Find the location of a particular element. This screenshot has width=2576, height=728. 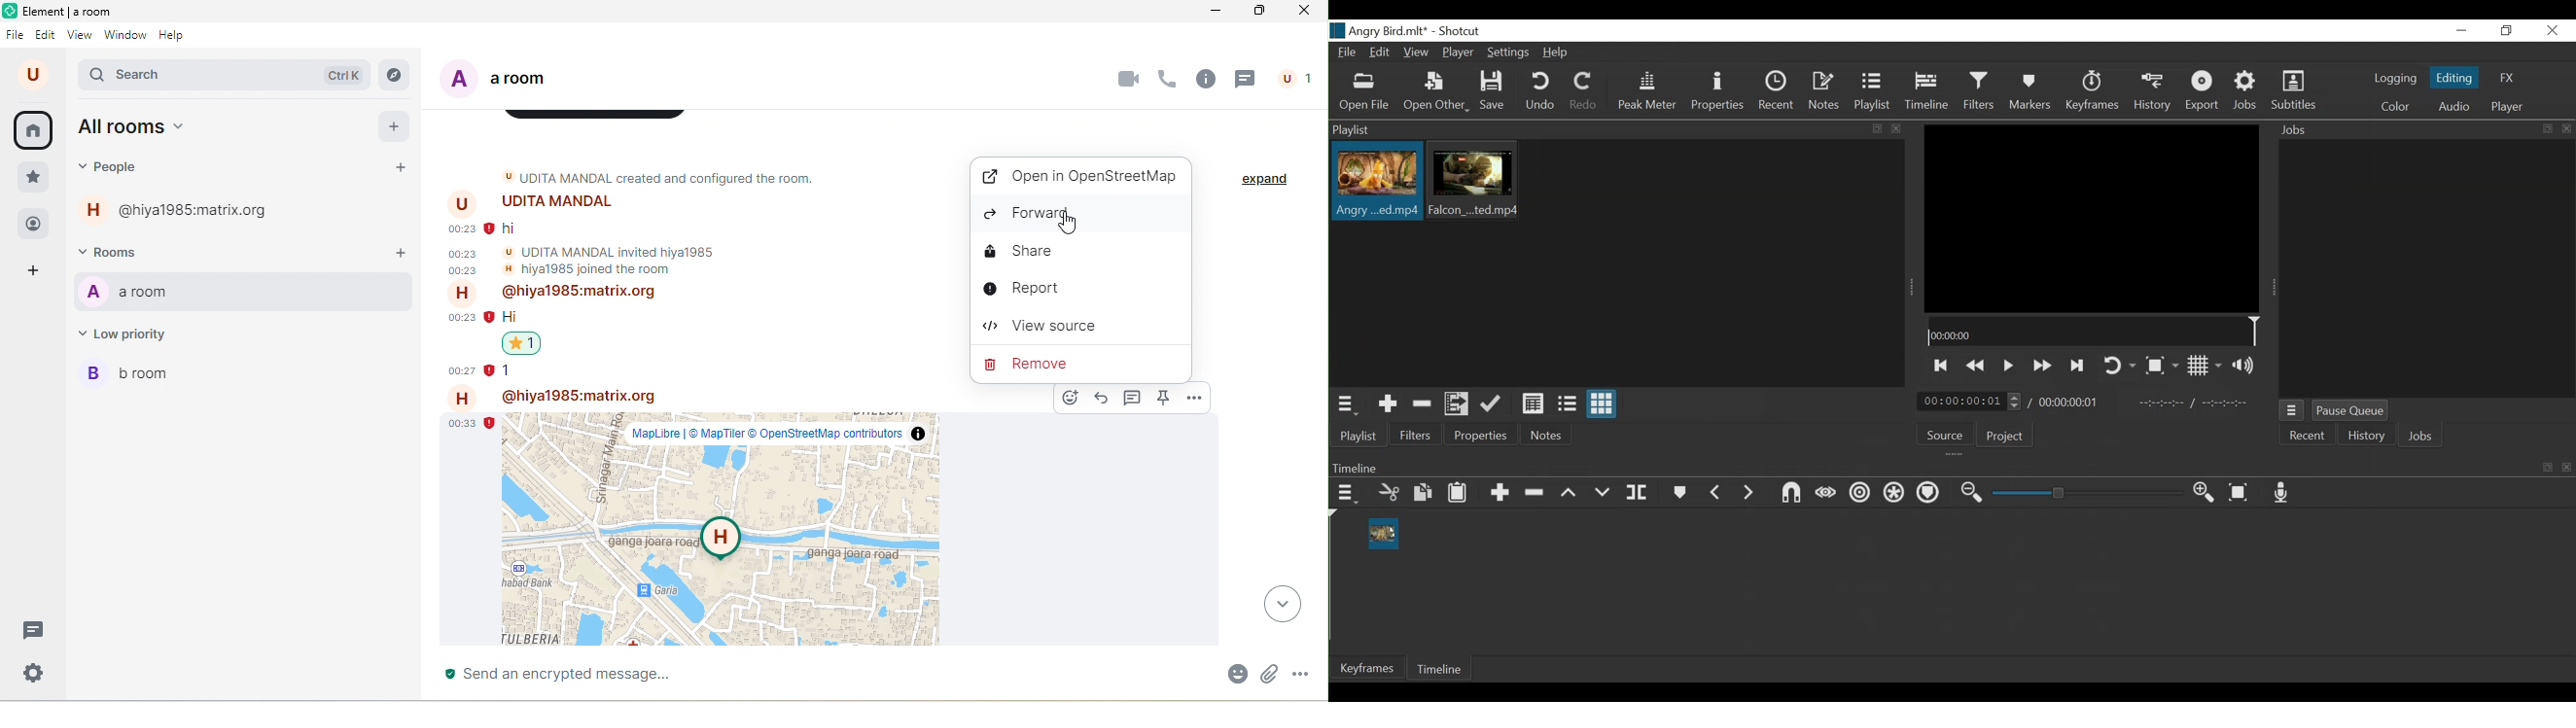

Zoom slider is located at coordinates (2088, 493).